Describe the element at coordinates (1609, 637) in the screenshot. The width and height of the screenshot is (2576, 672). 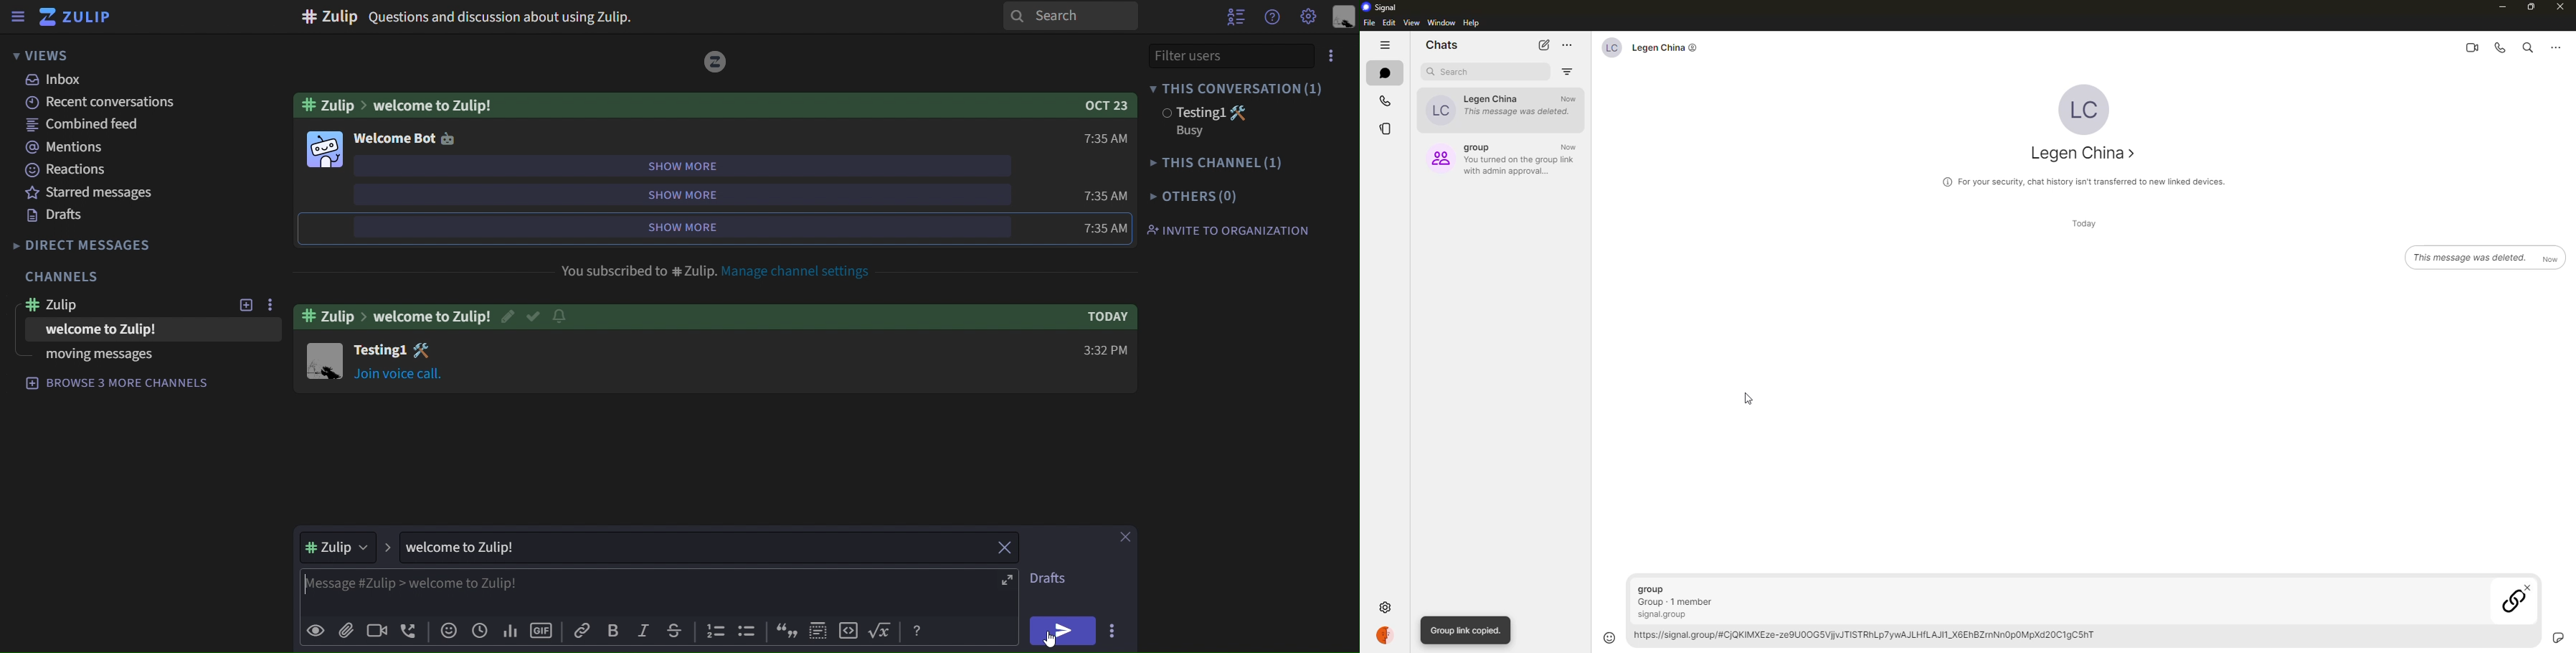
I see `emoji` at that location.